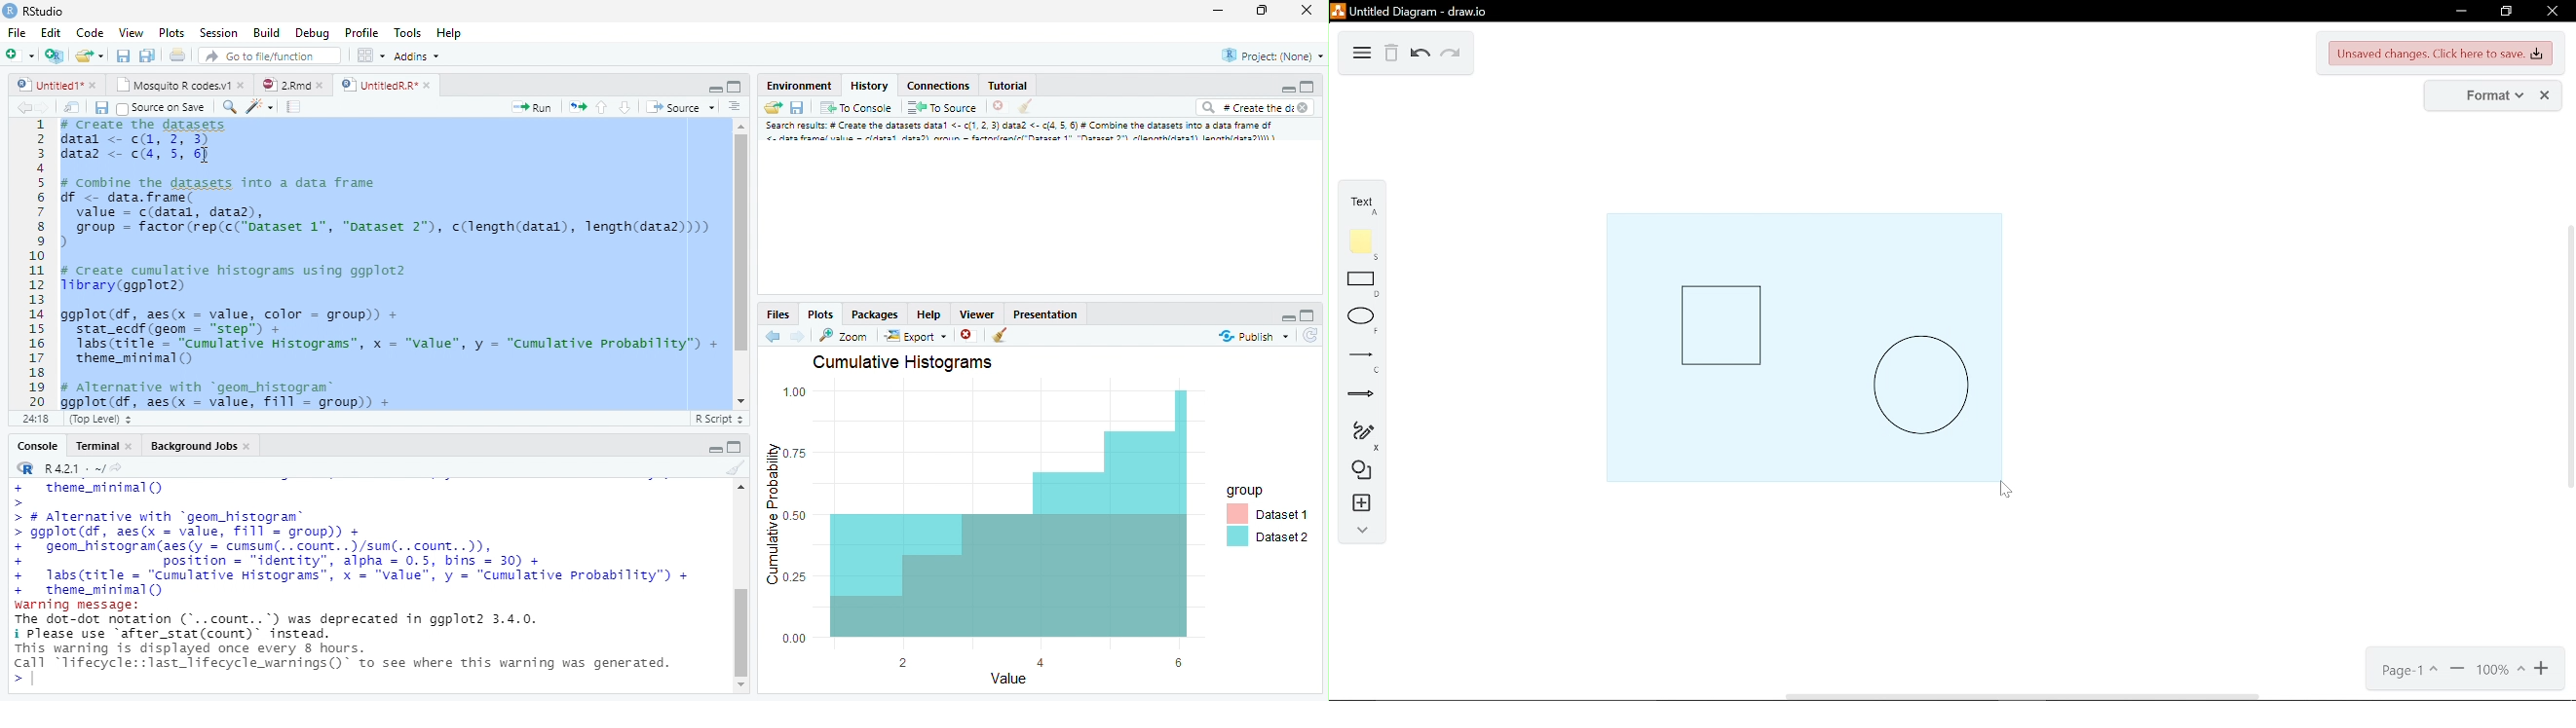 The image size is (2576, 728). Describe the element at coordinates (180, 55) in the screenshot. I see `Print` at that location.